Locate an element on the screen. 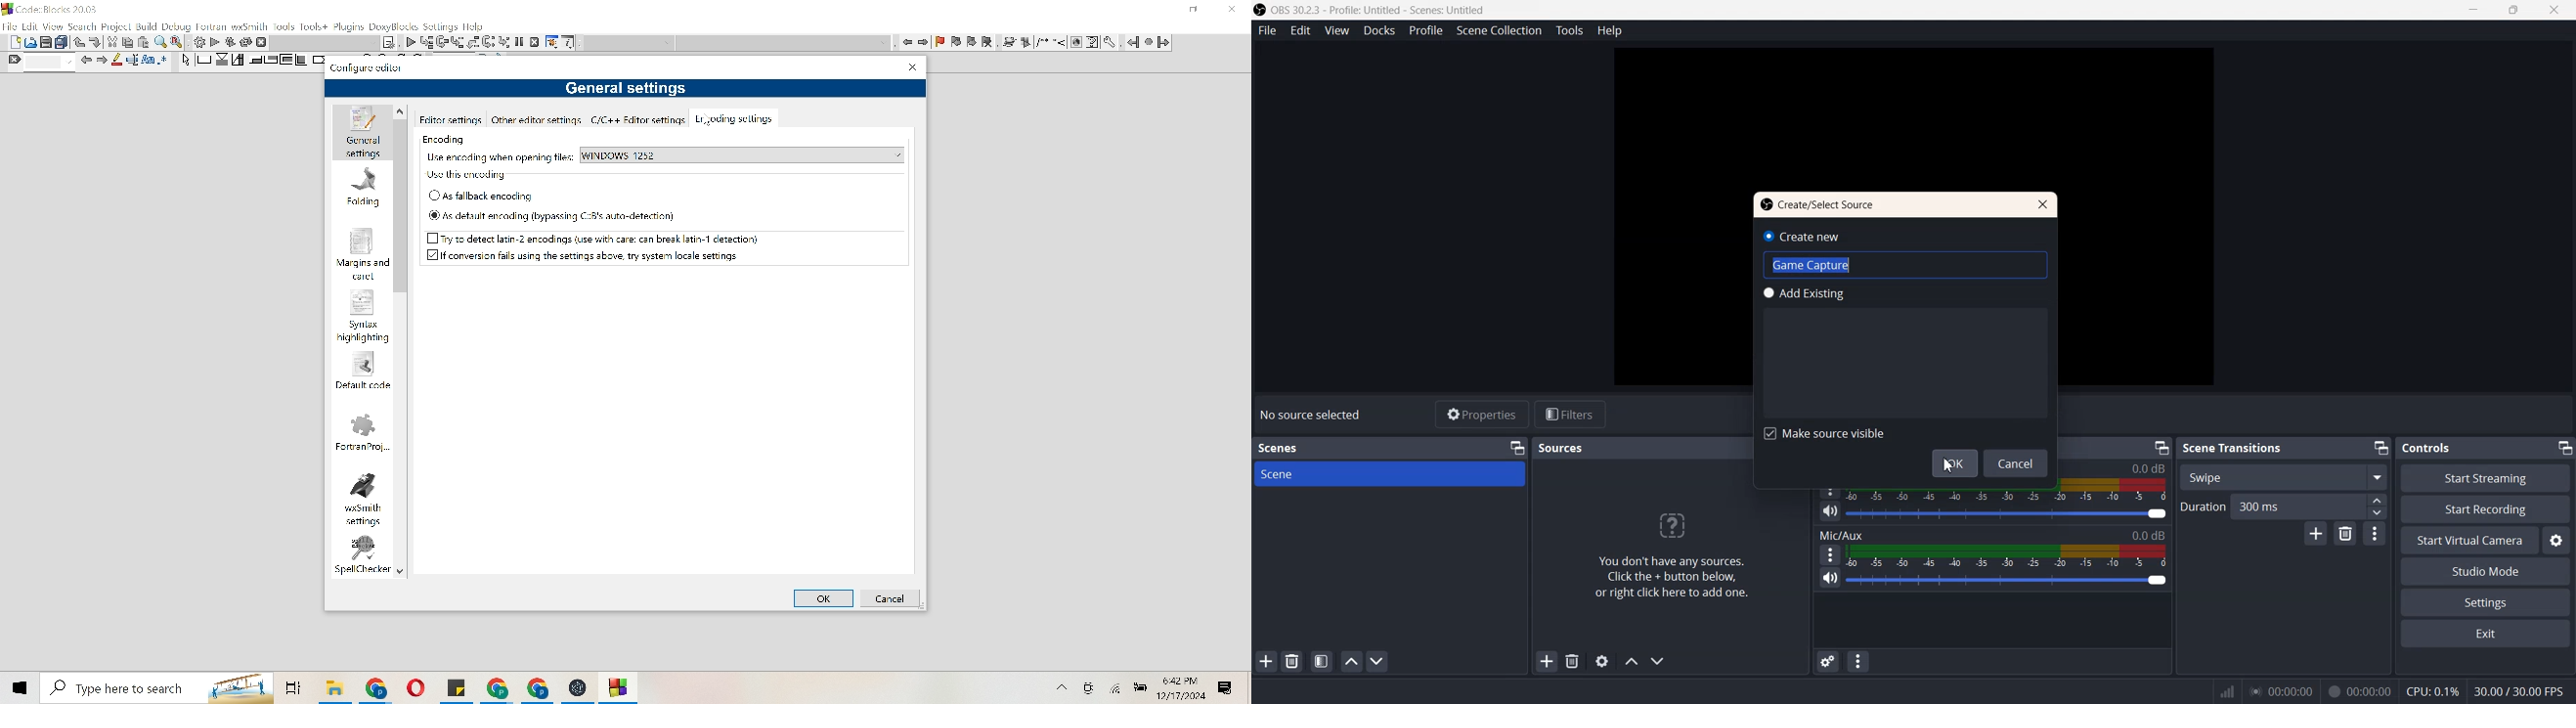  Audio Mixer menu is located at coordinates (1857, 663).